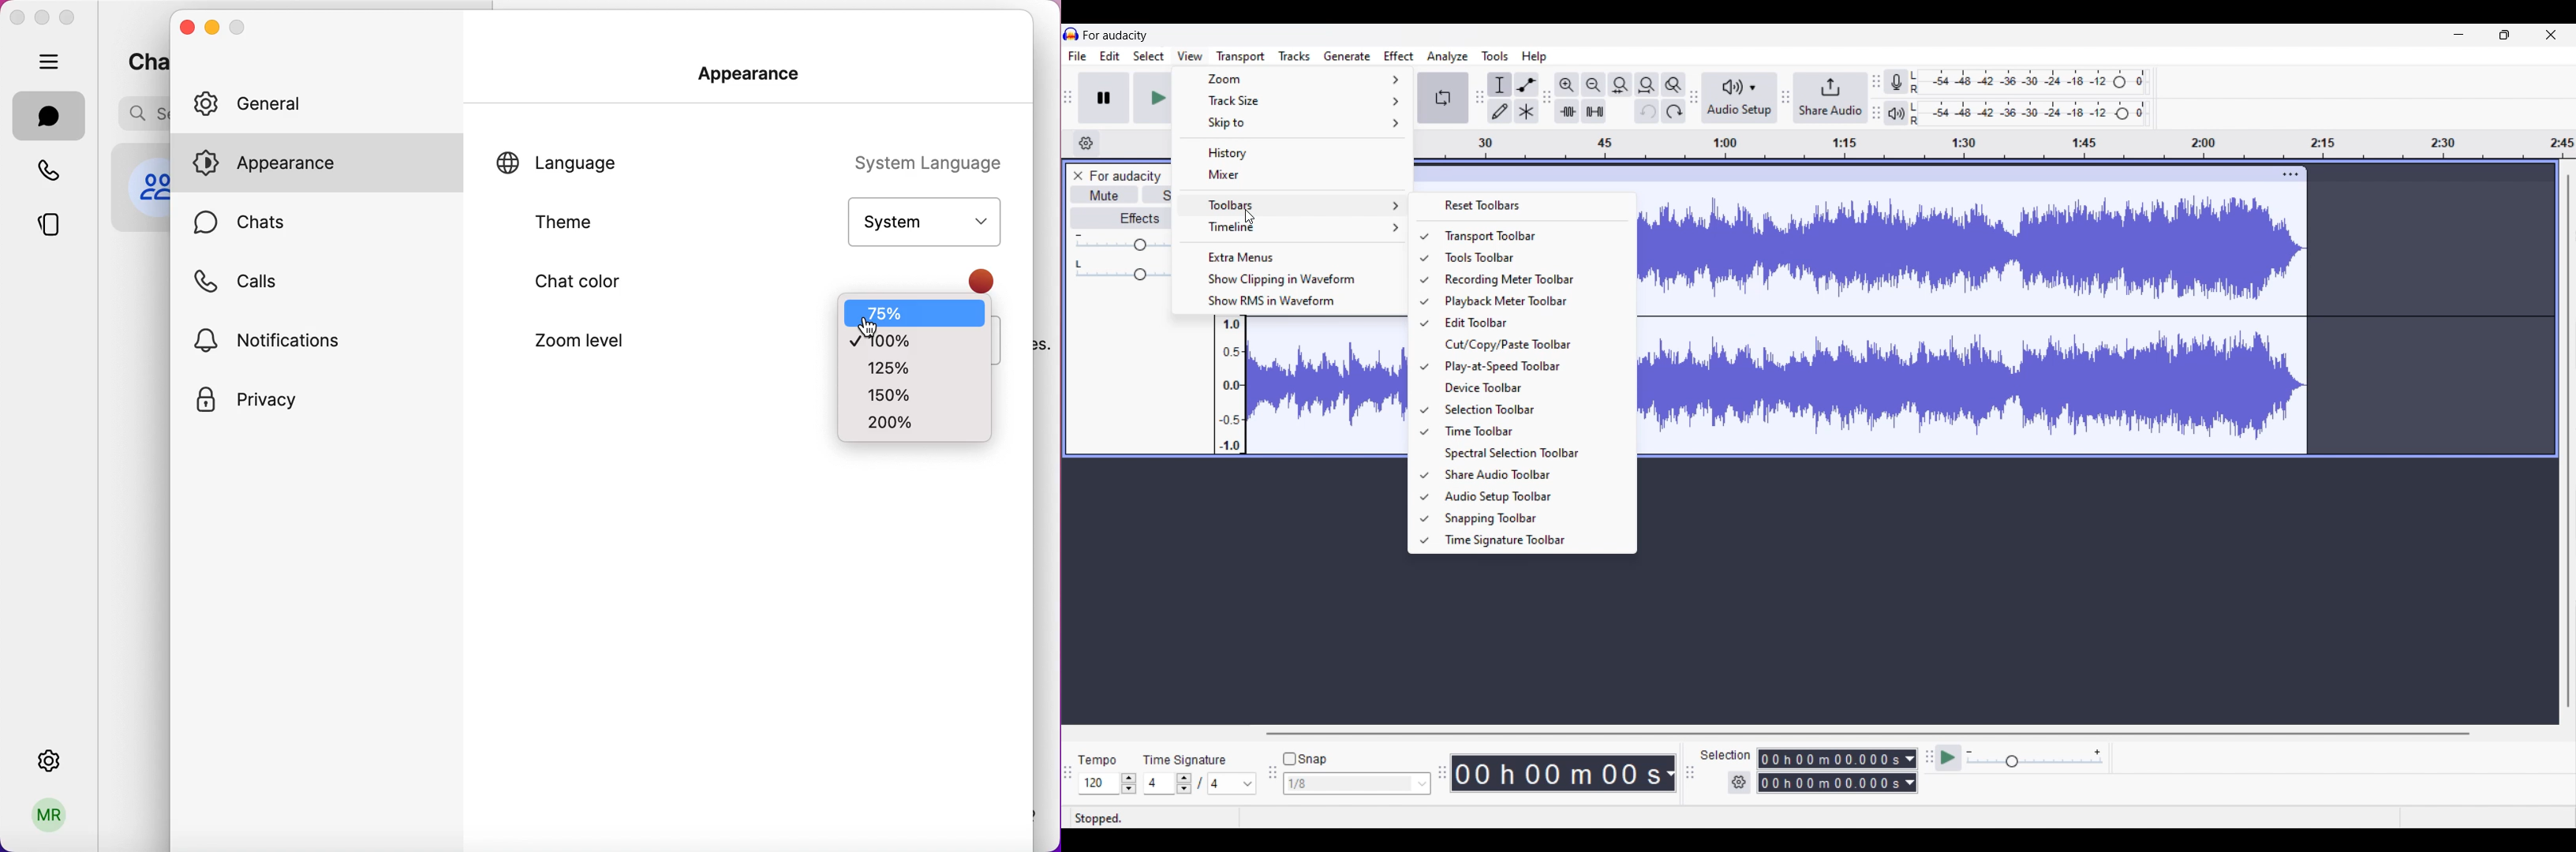 The height and width of the screenshot is (868, 2576). Describe the element at coordinates (2291, 175) in the screenshot. I see `Track settings` at that location.